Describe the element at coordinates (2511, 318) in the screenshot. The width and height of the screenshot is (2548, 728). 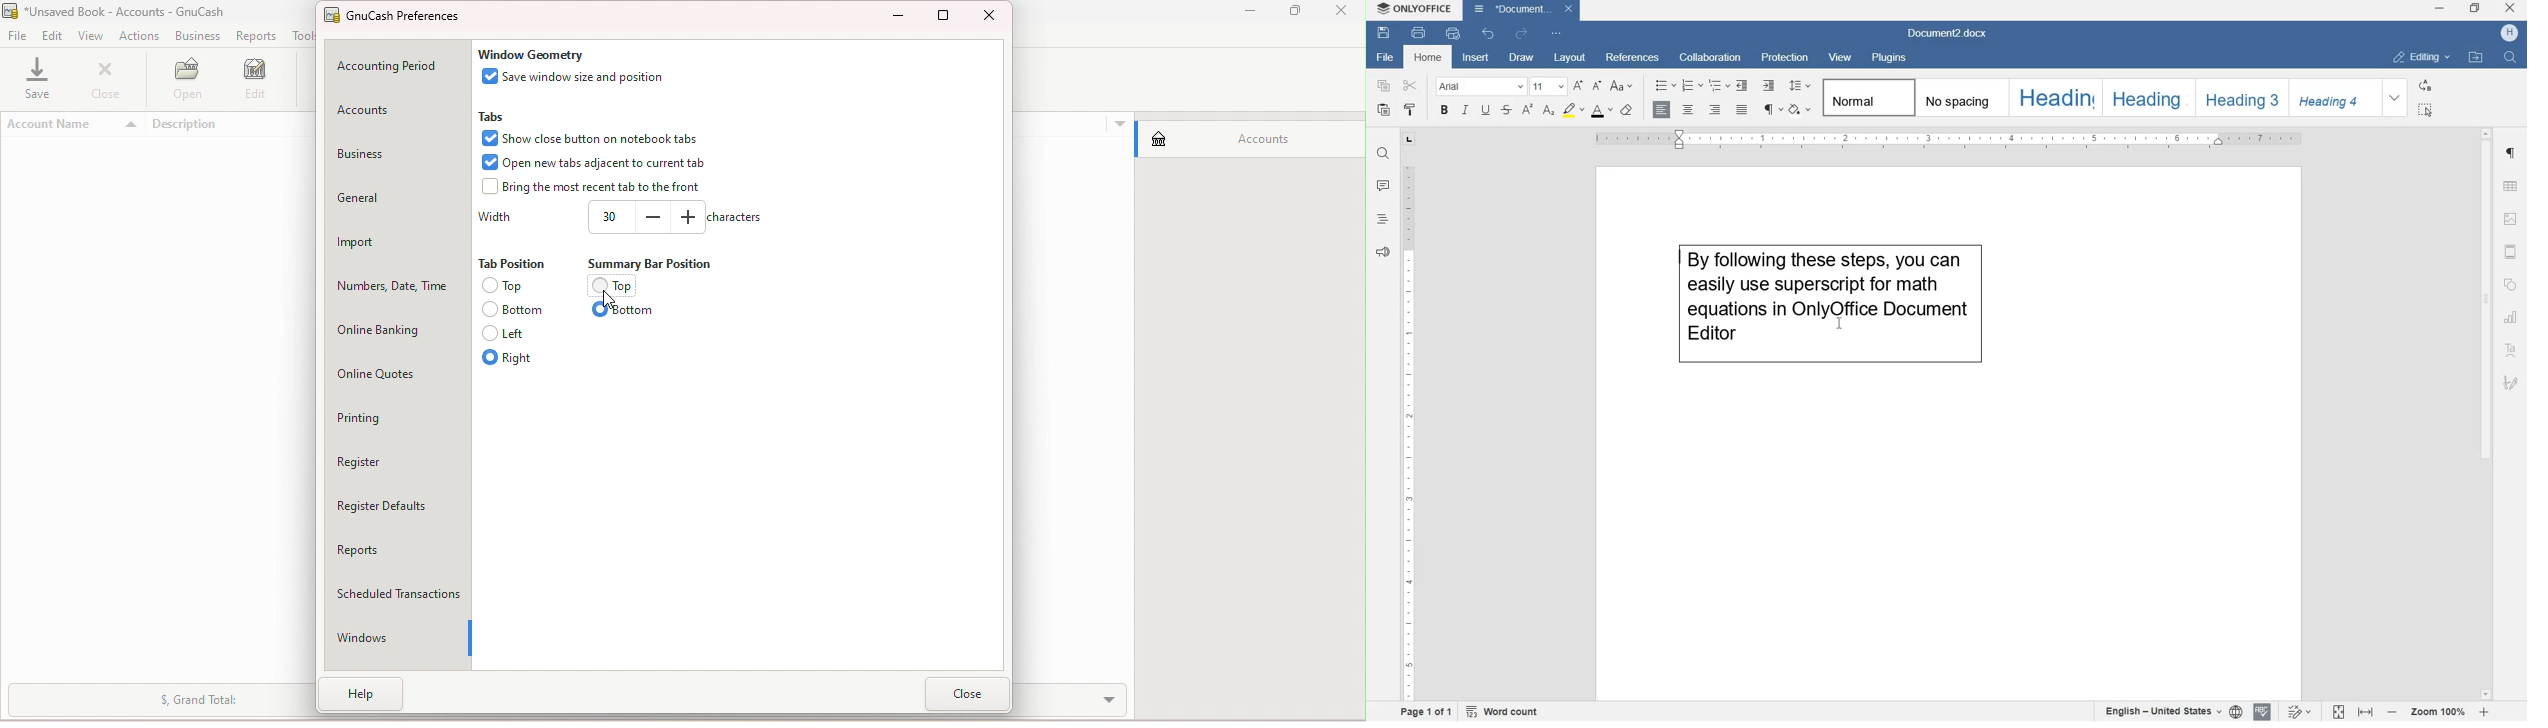
I see `chart` at that location.